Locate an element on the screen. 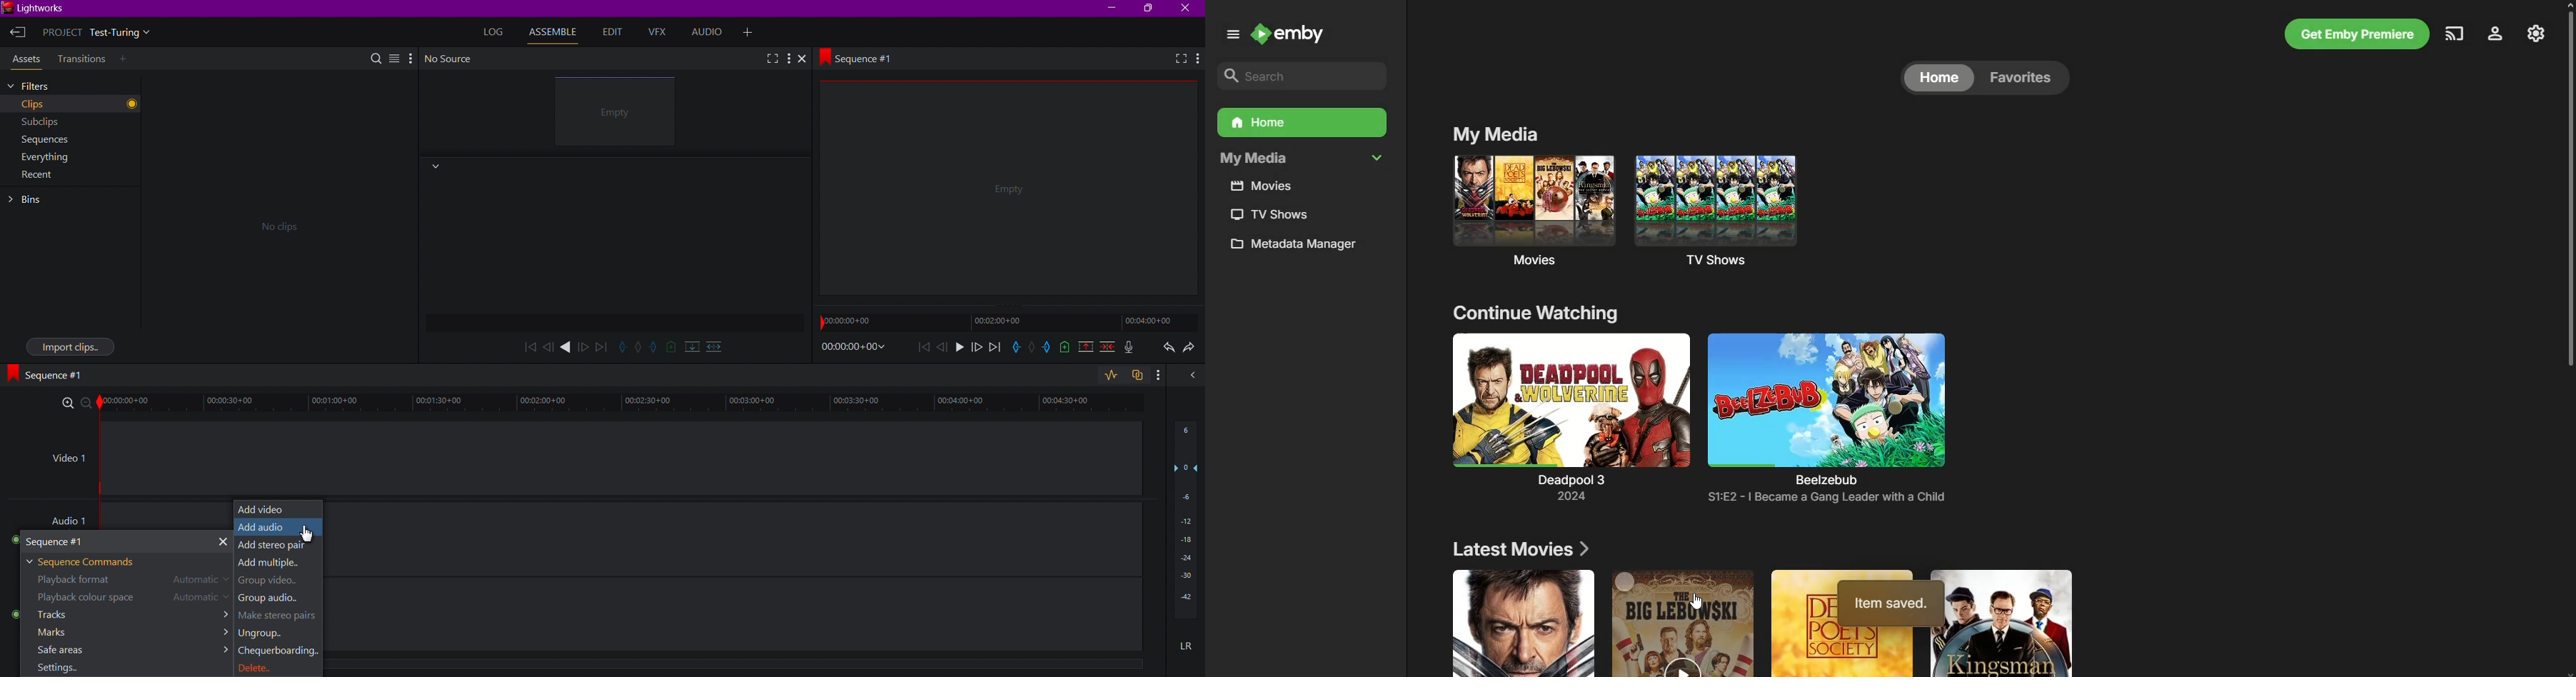 The width and height of the screenshot is (2576, 700). front is located at coordinates (975, 349).